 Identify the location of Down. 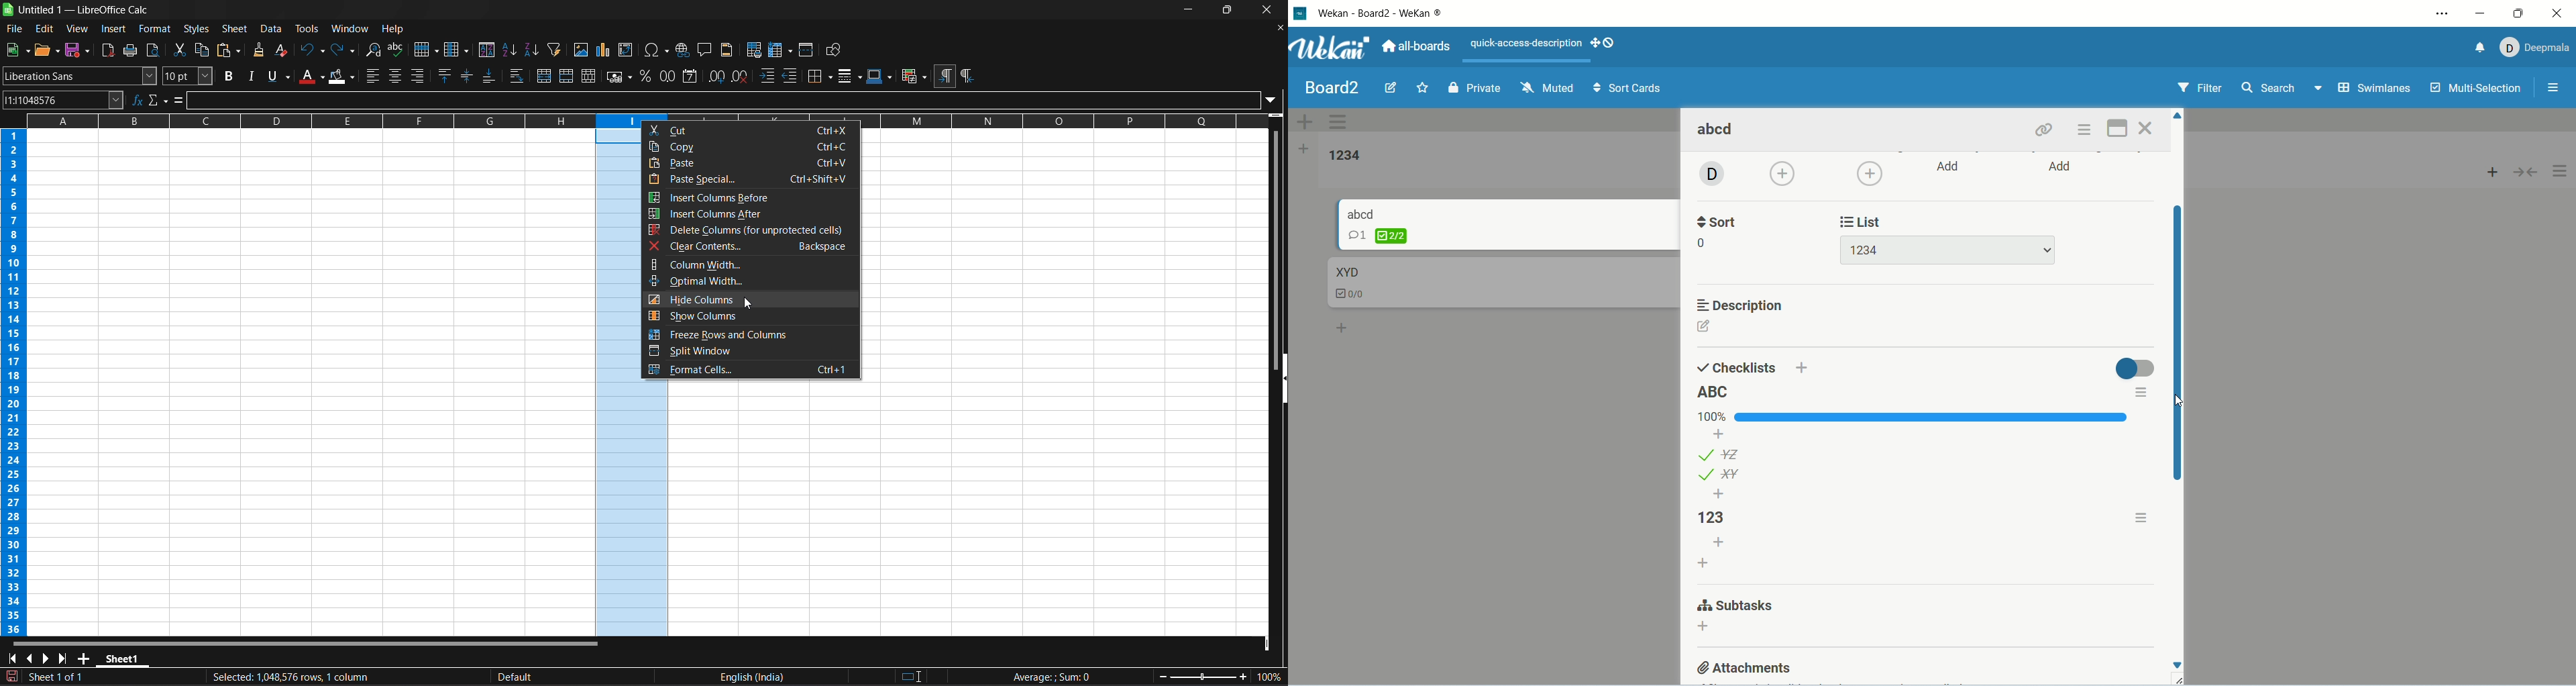
(2177, 665).